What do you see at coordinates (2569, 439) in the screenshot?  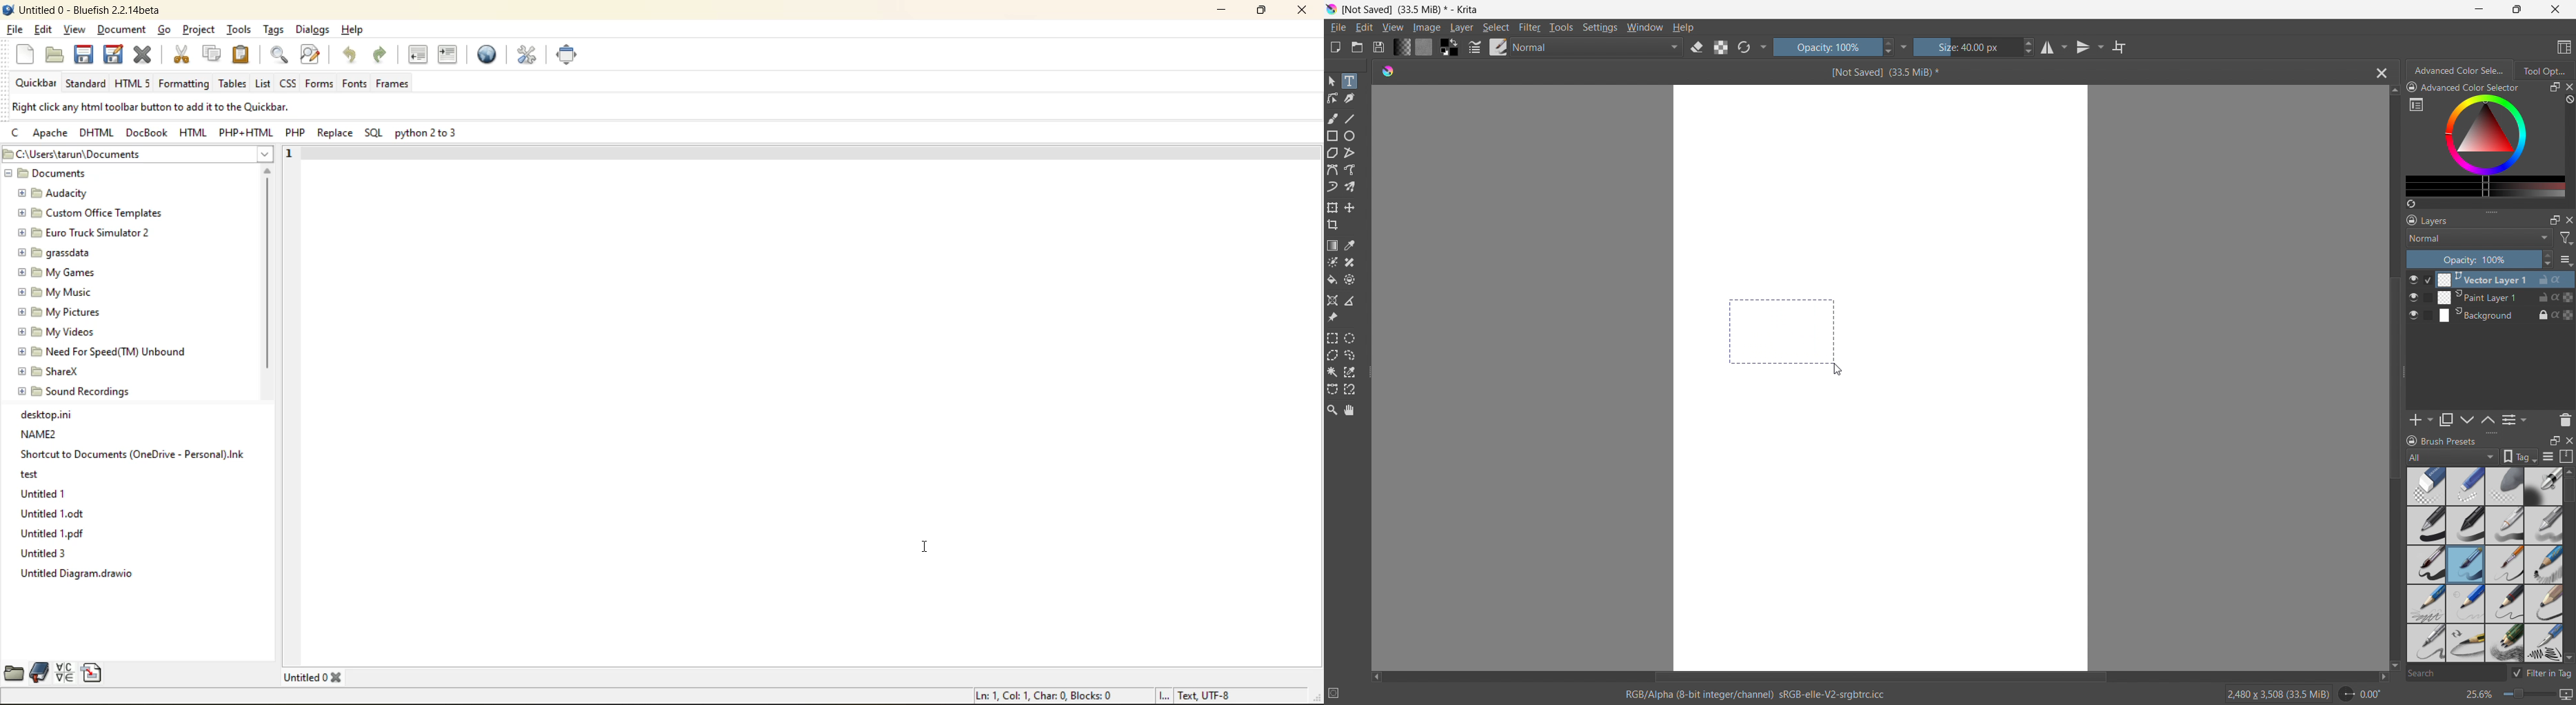 I see `close` at bounding box center [2569, 439].